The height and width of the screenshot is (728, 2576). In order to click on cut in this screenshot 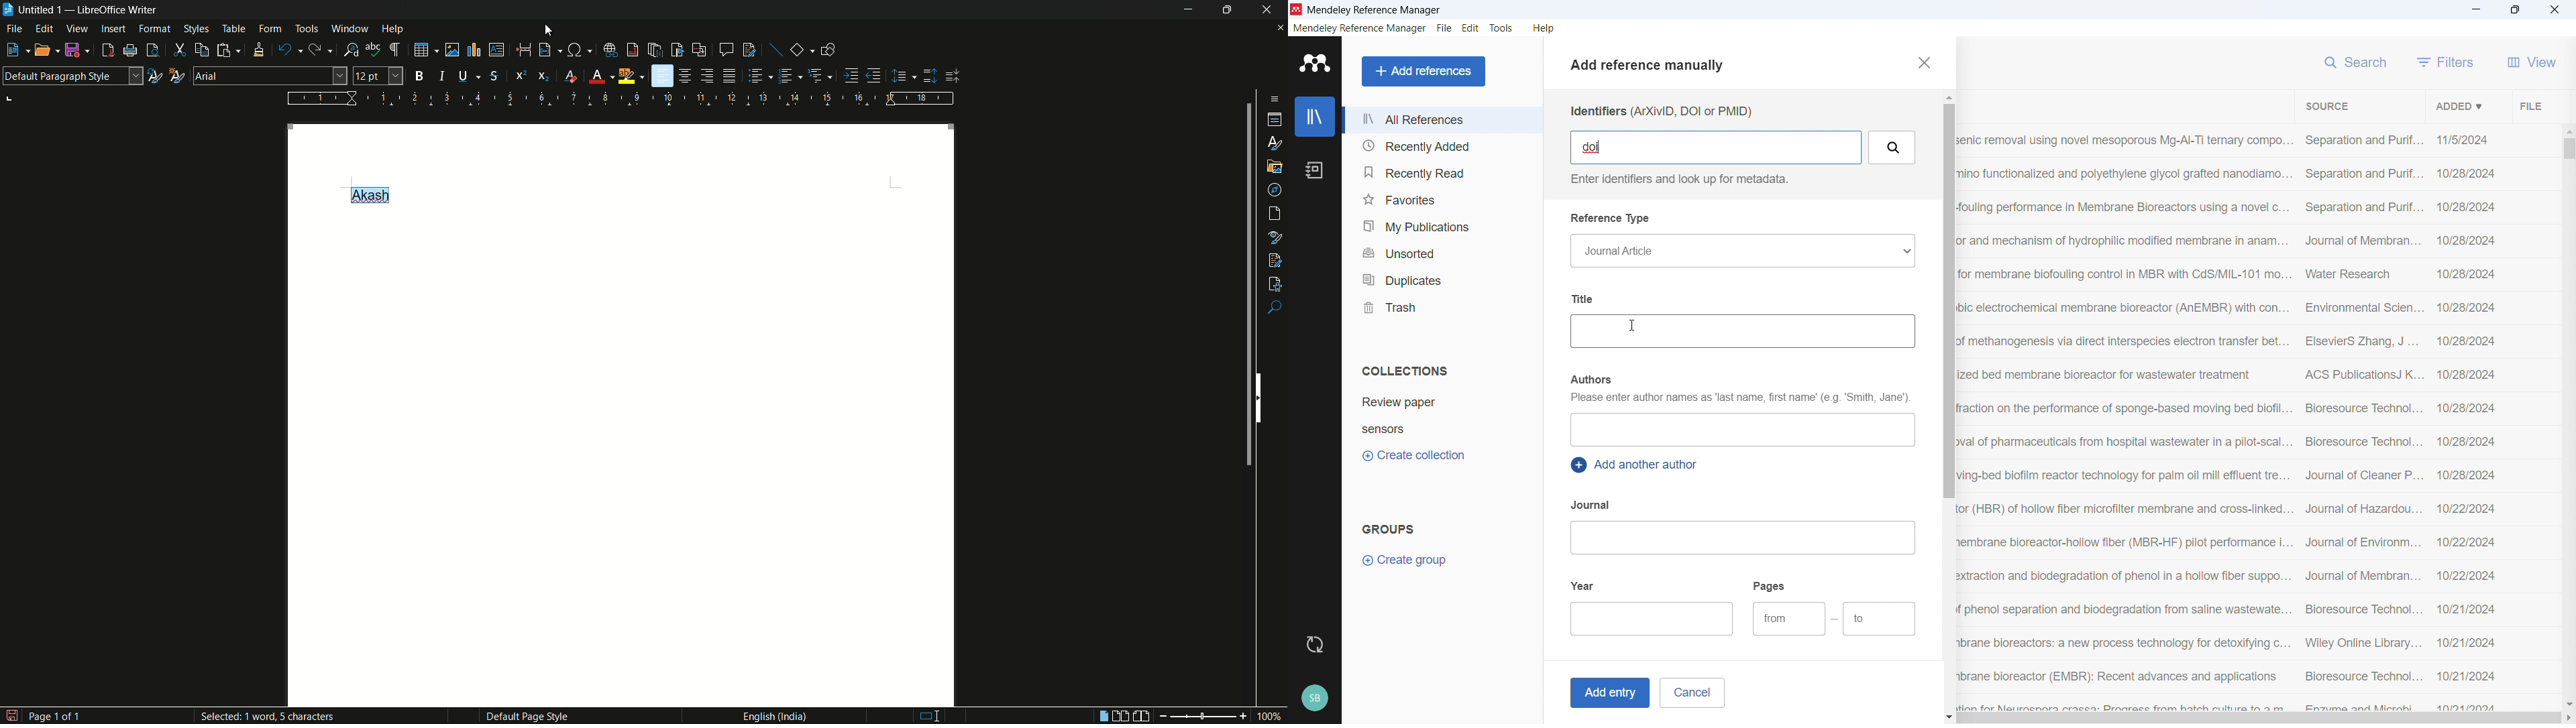, I will do `click(180, 51)`.